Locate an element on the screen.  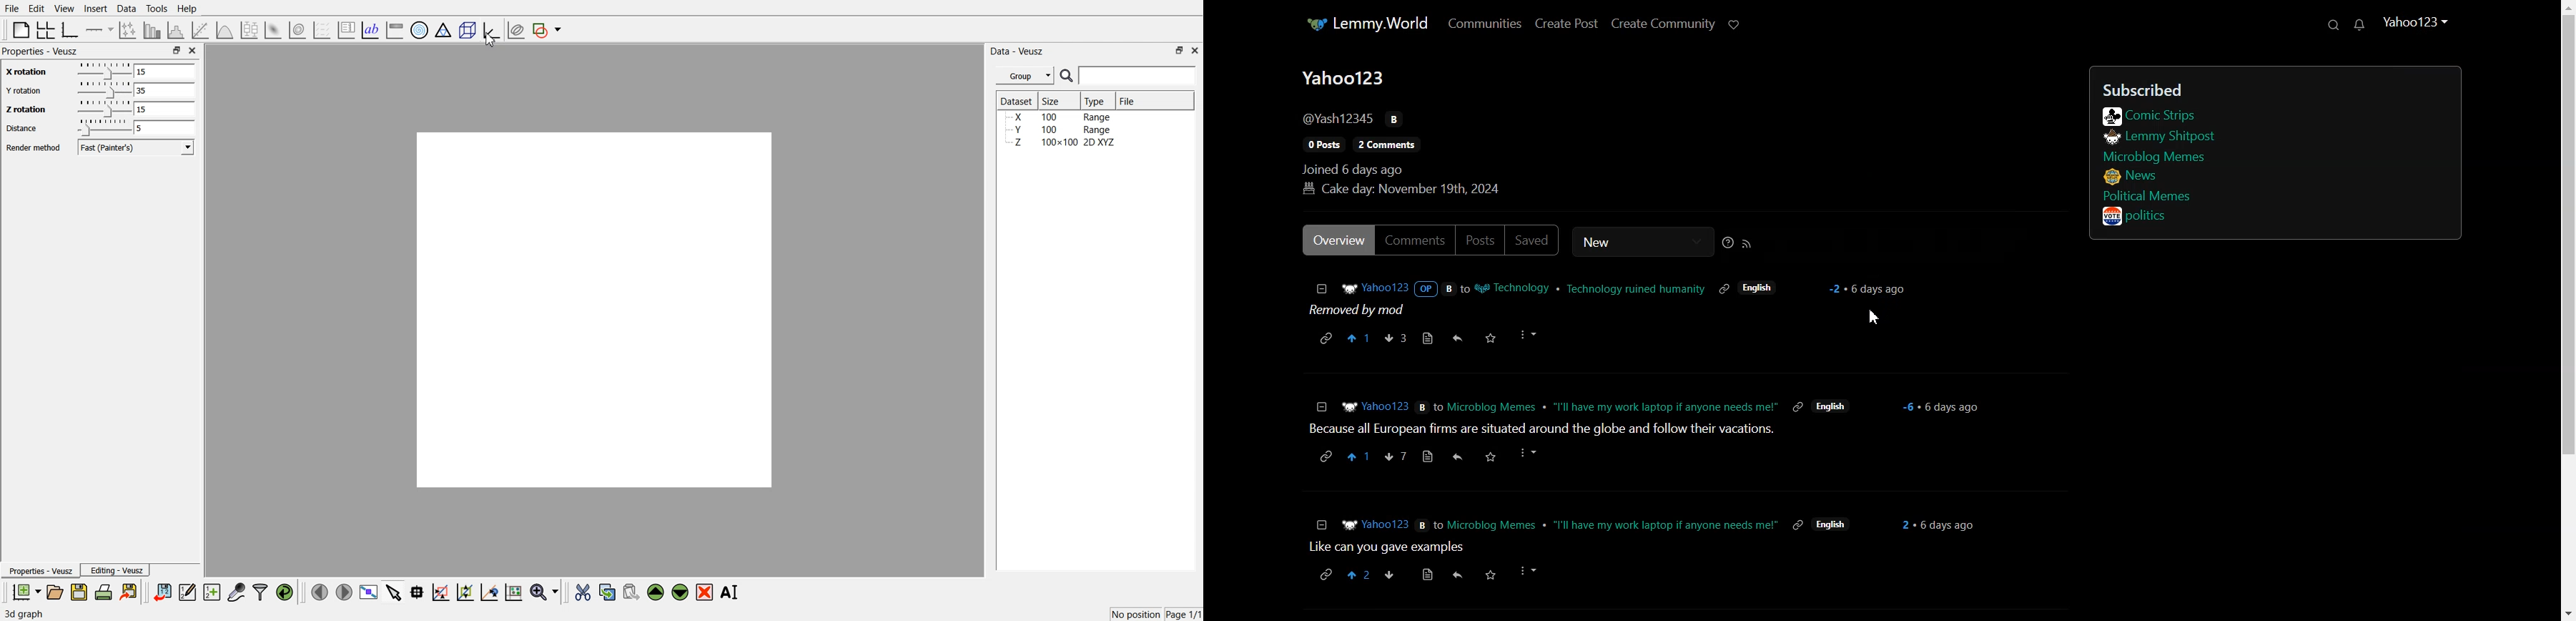
Upvote is located at coordinates (1358, 338).